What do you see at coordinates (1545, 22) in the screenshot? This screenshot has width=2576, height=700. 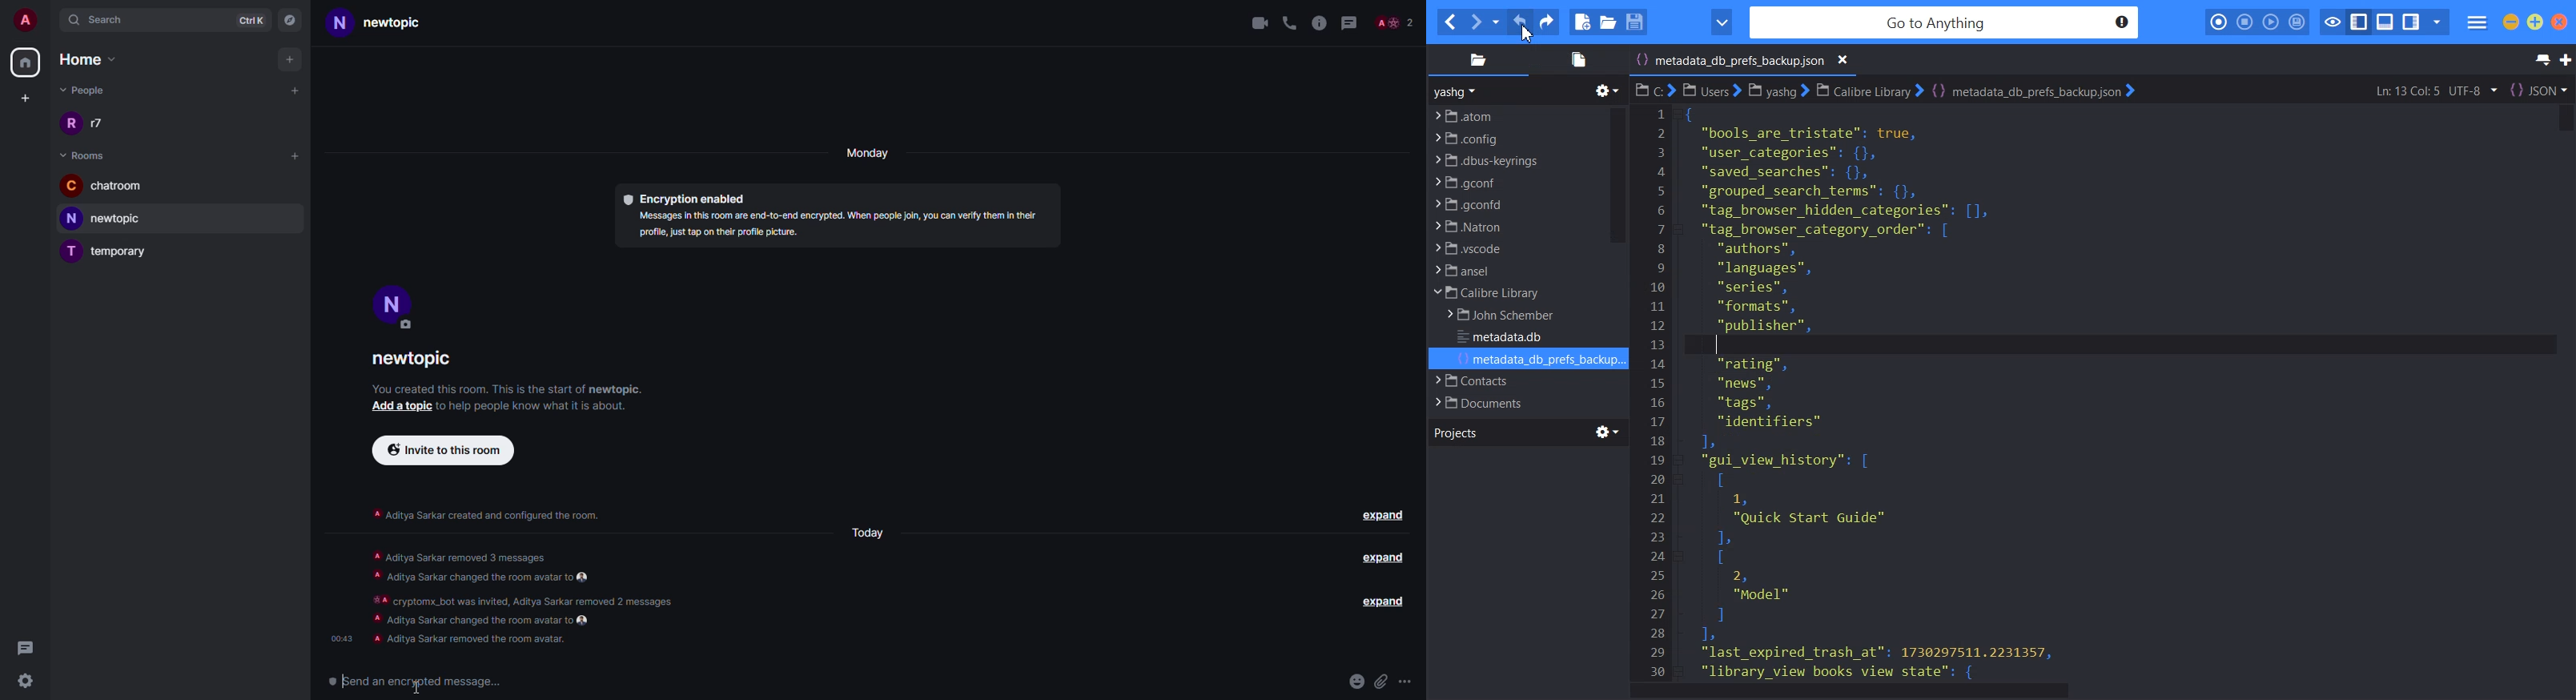 I see `Redo last action` at bounding box center [1545, 22].